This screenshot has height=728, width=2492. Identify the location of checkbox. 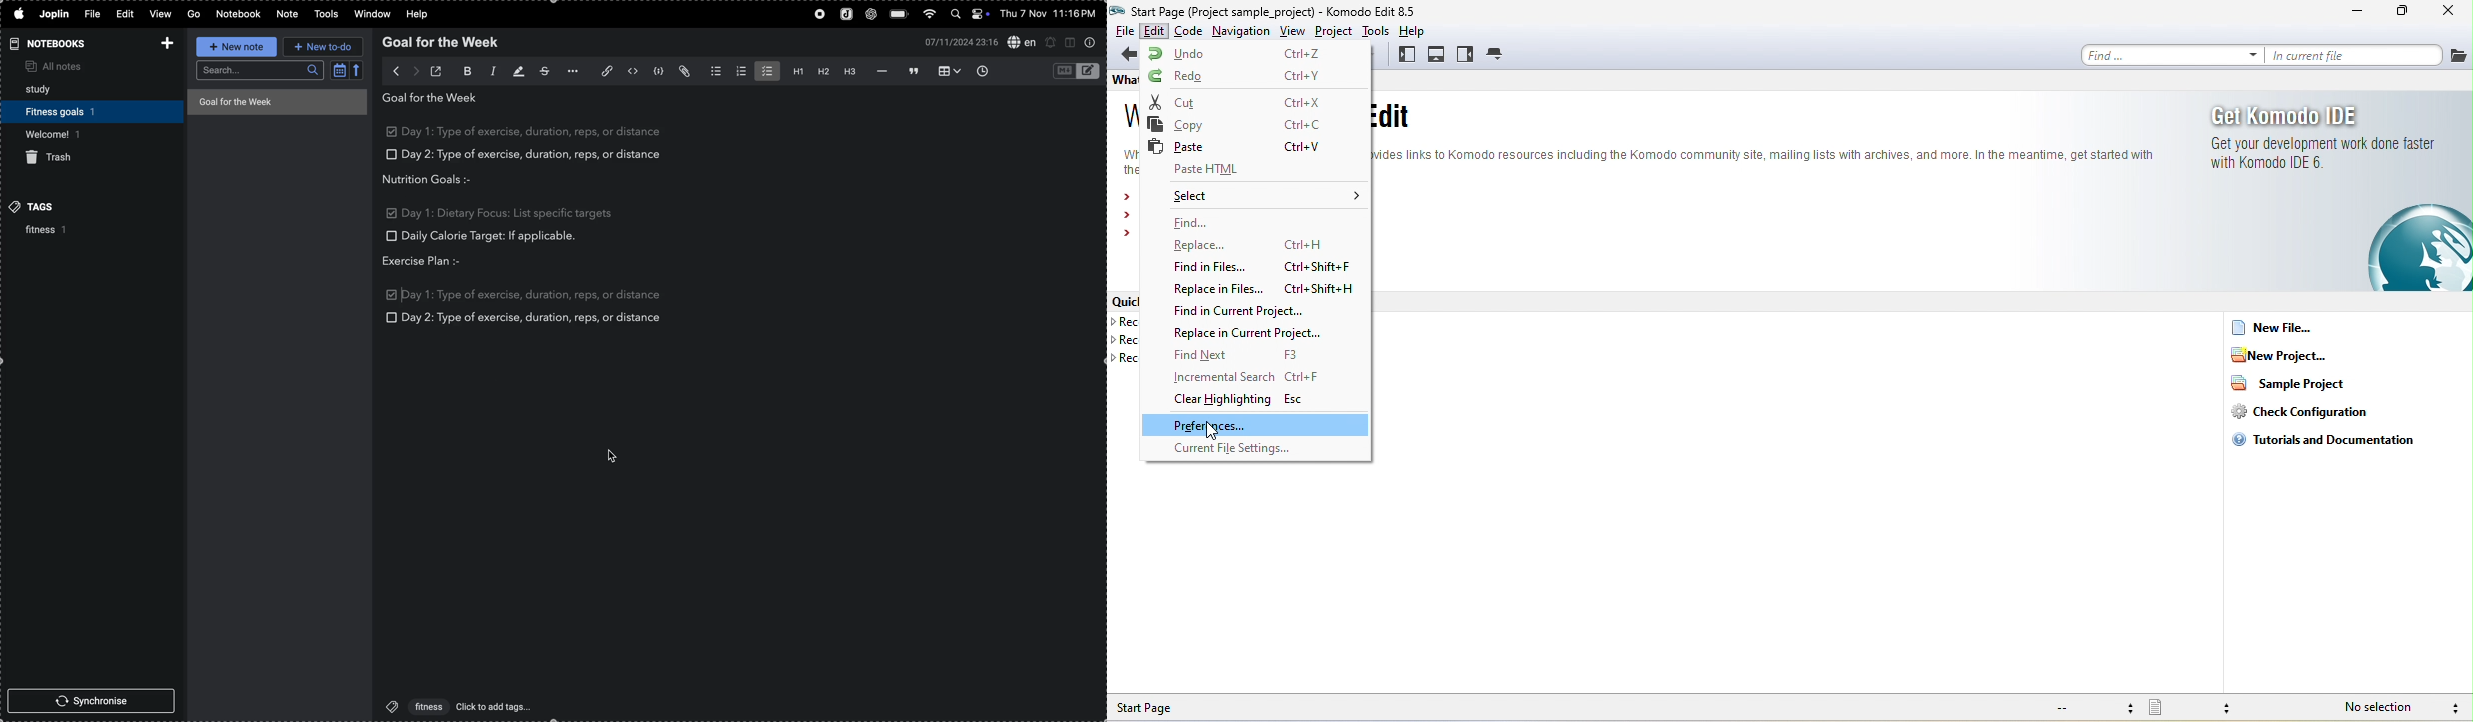
(390, 317).